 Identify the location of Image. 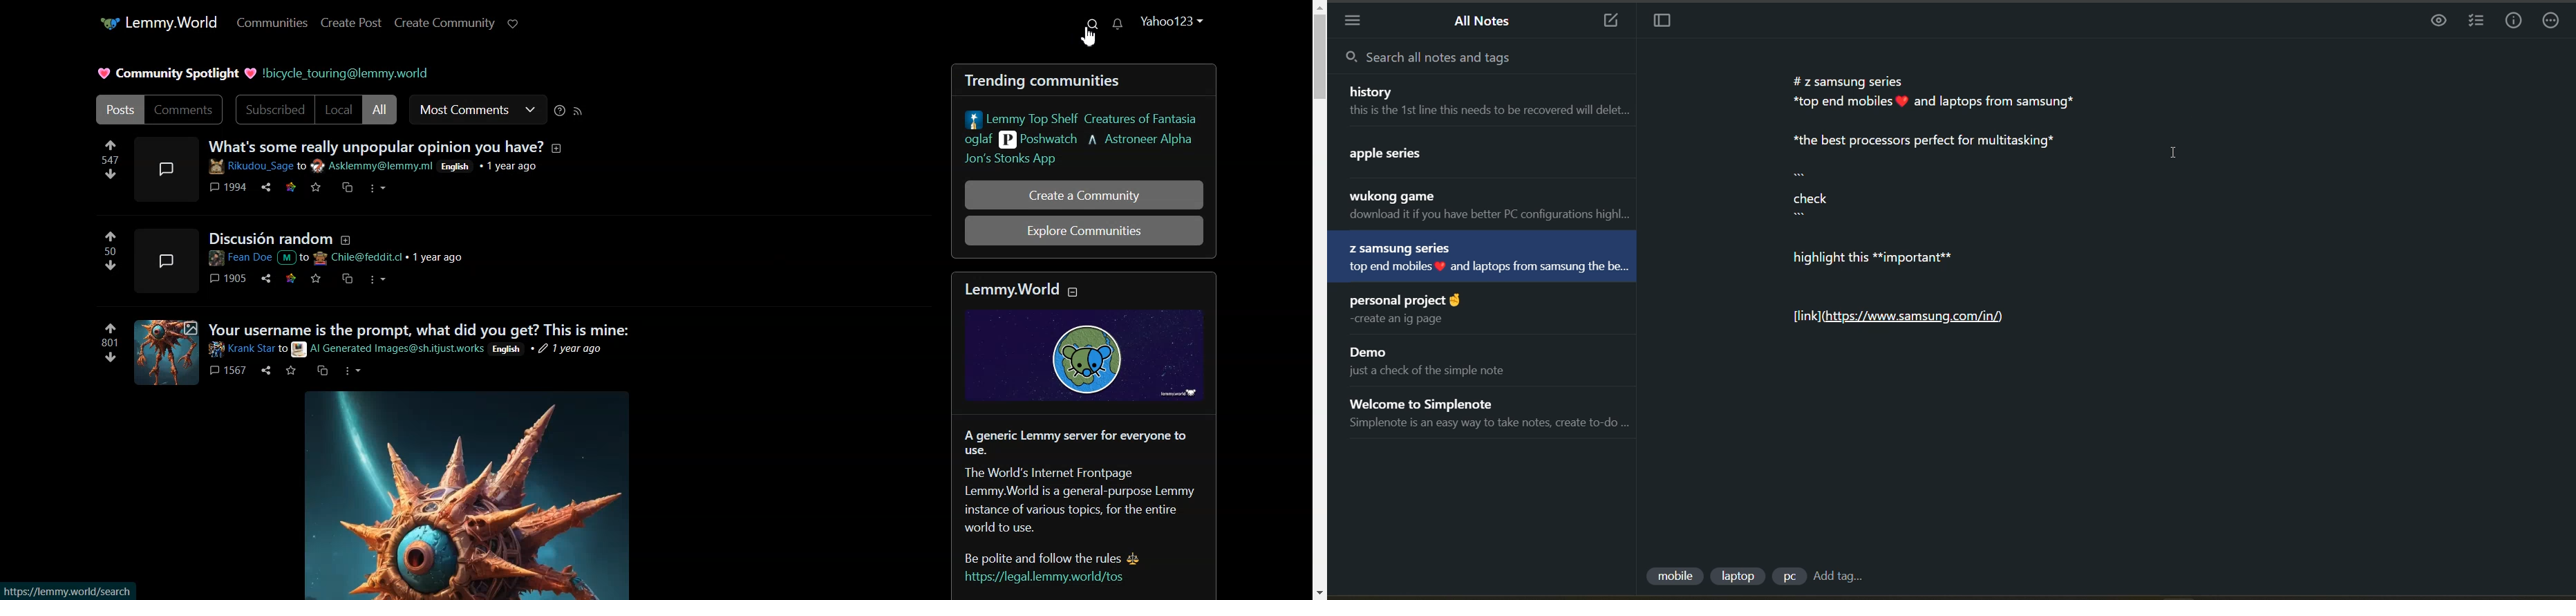
(465, 496).